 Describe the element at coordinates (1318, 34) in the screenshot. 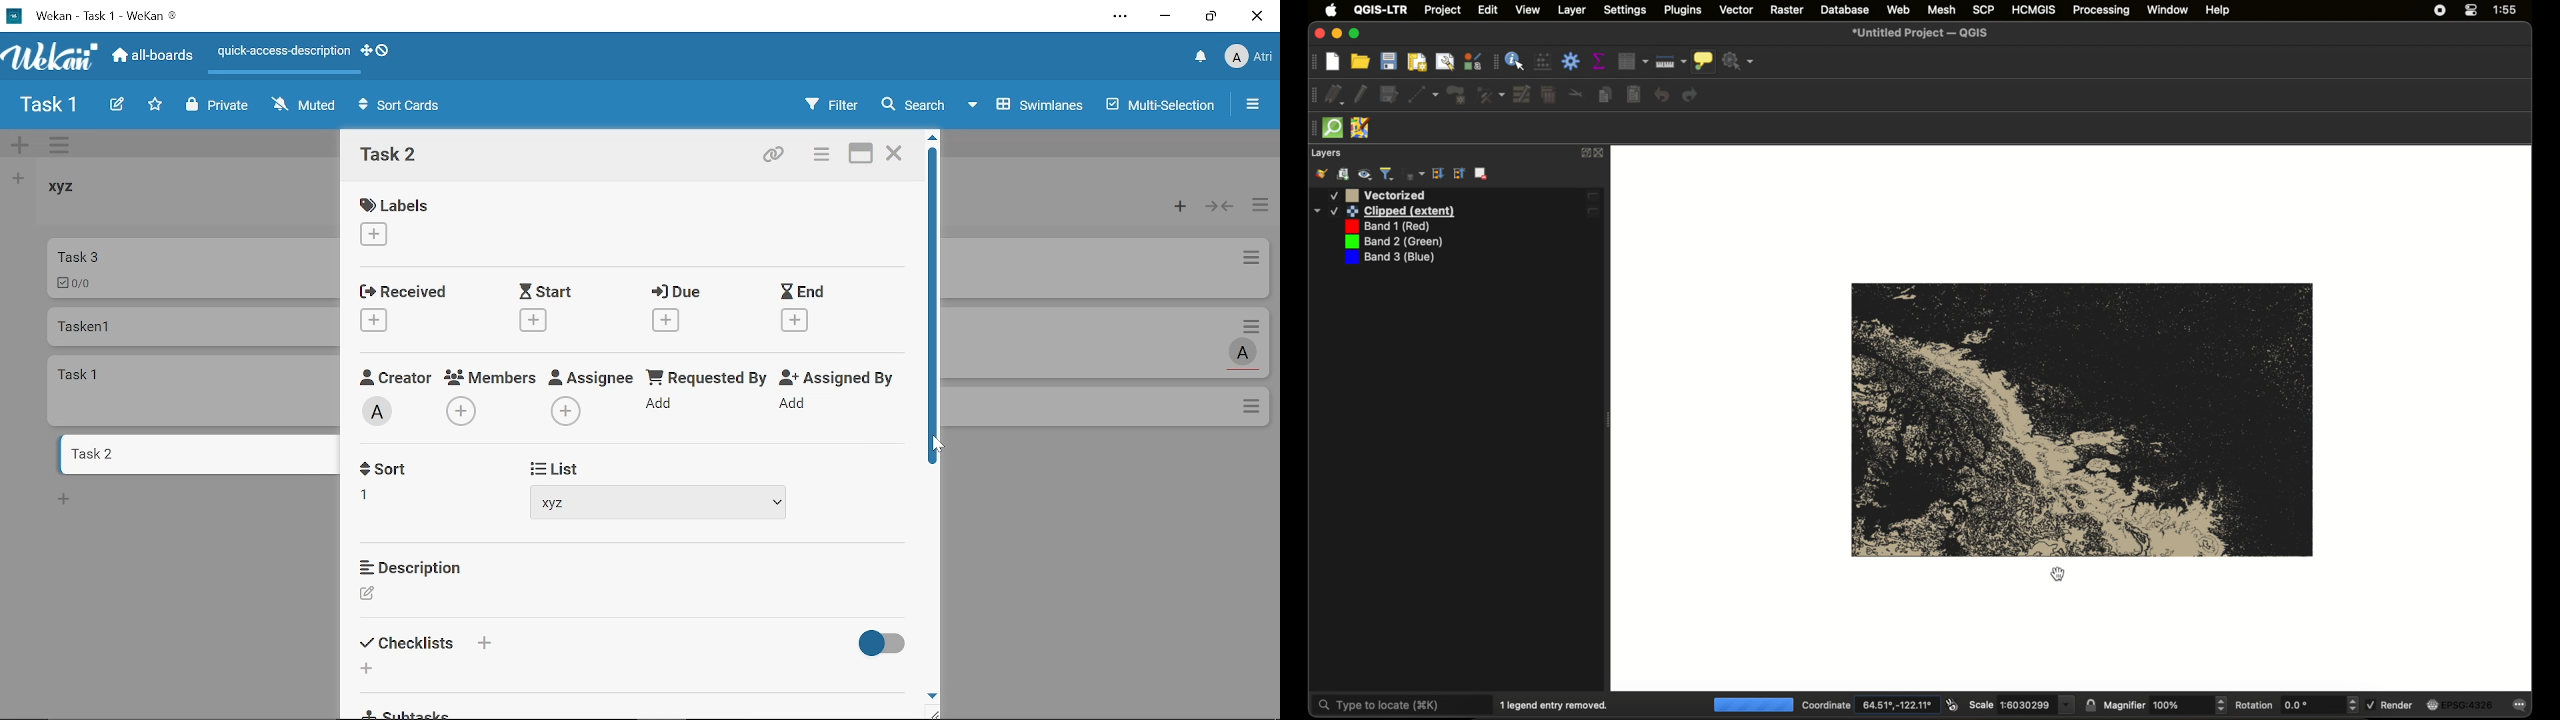

I see `close` at that location.